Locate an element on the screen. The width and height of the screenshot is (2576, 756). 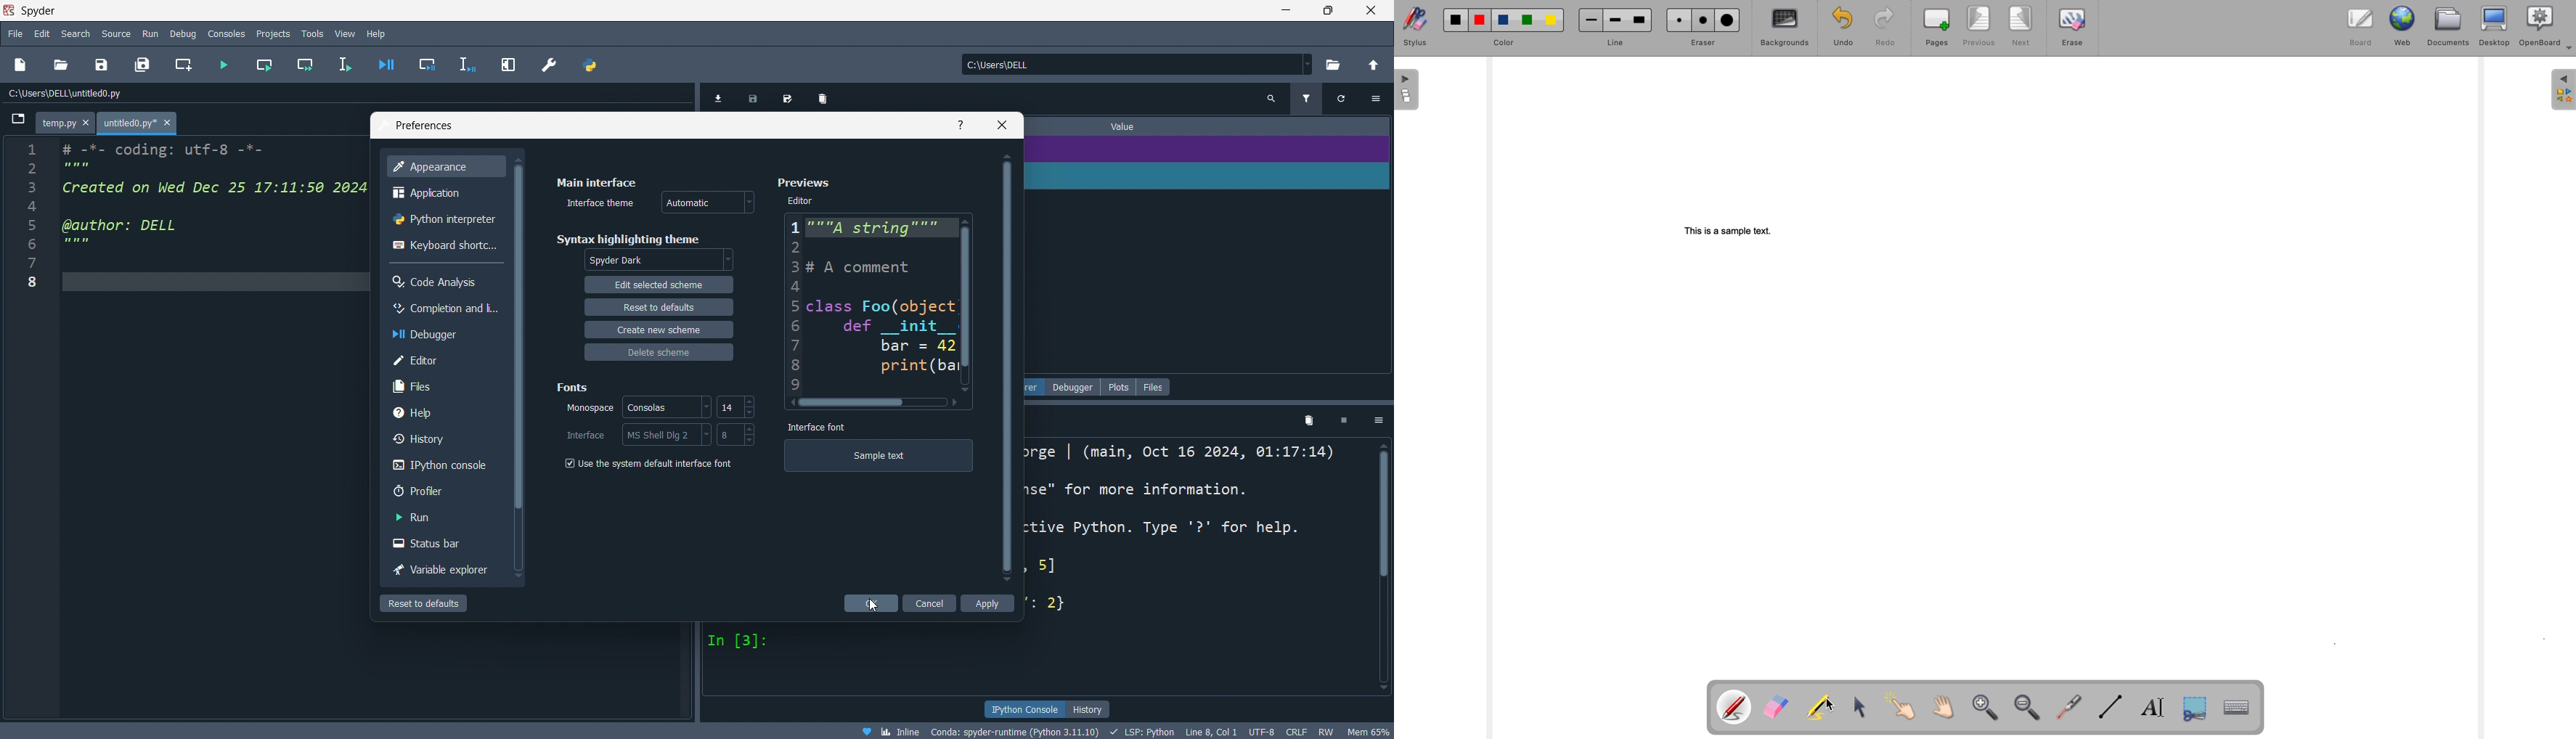
python path manager is located at coordinates (592, 66).